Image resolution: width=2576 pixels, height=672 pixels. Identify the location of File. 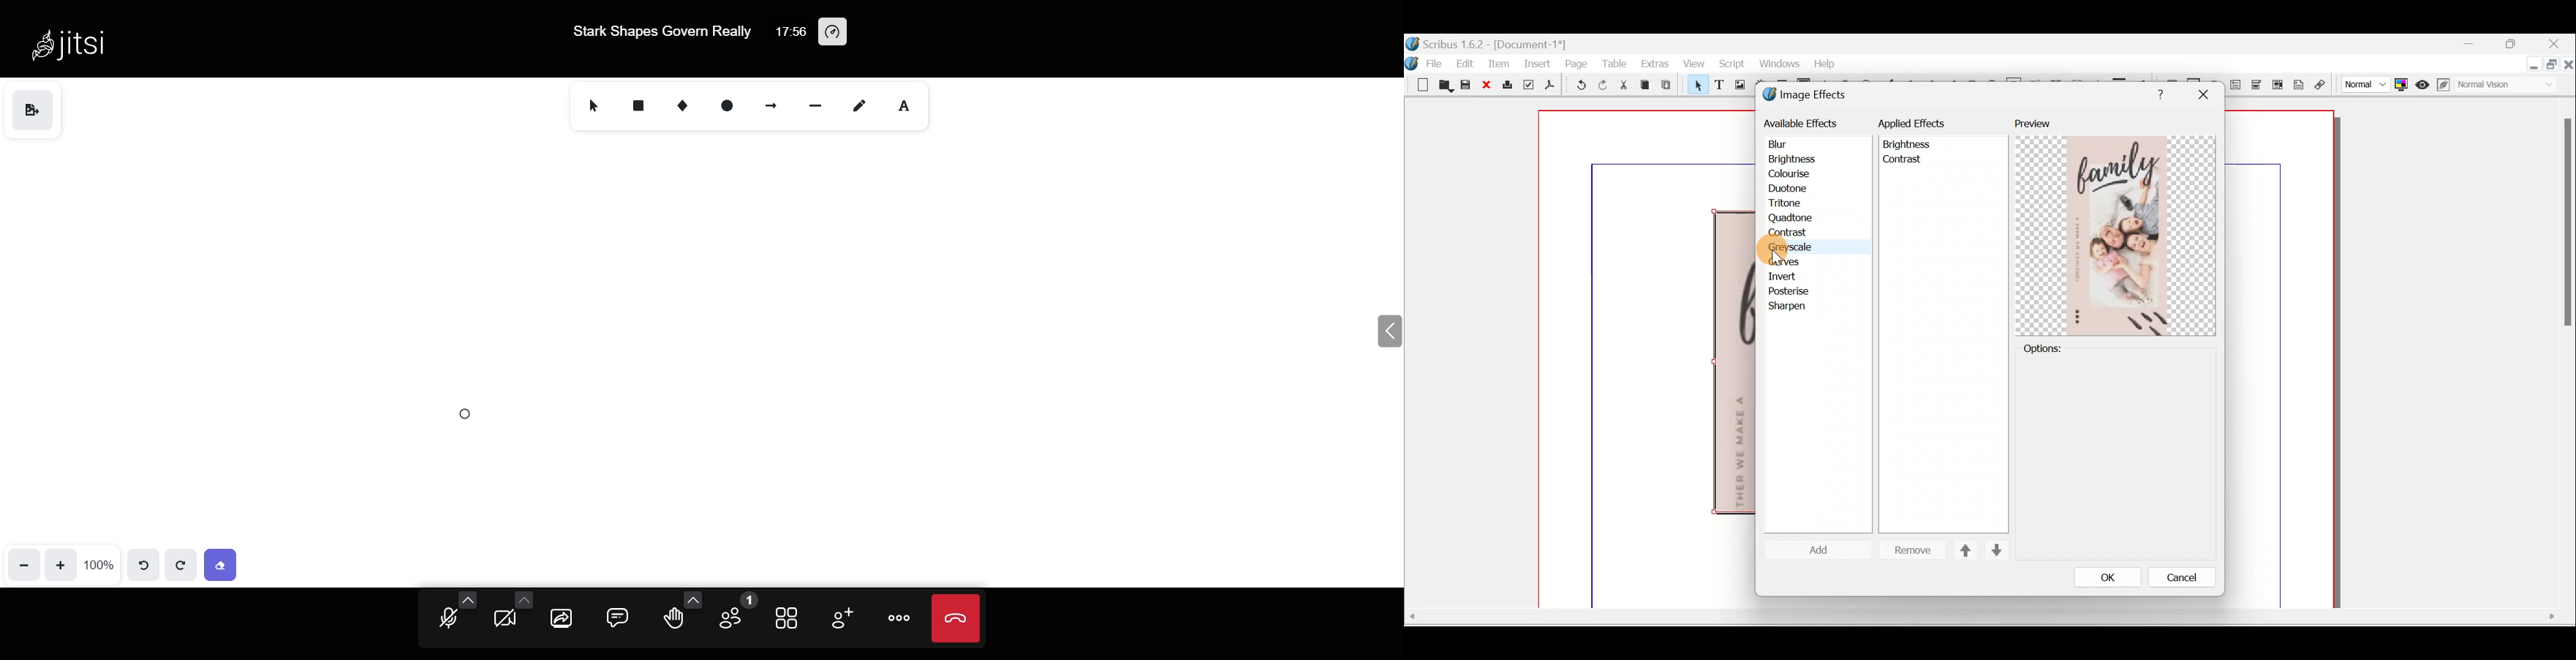
(1436, 64).